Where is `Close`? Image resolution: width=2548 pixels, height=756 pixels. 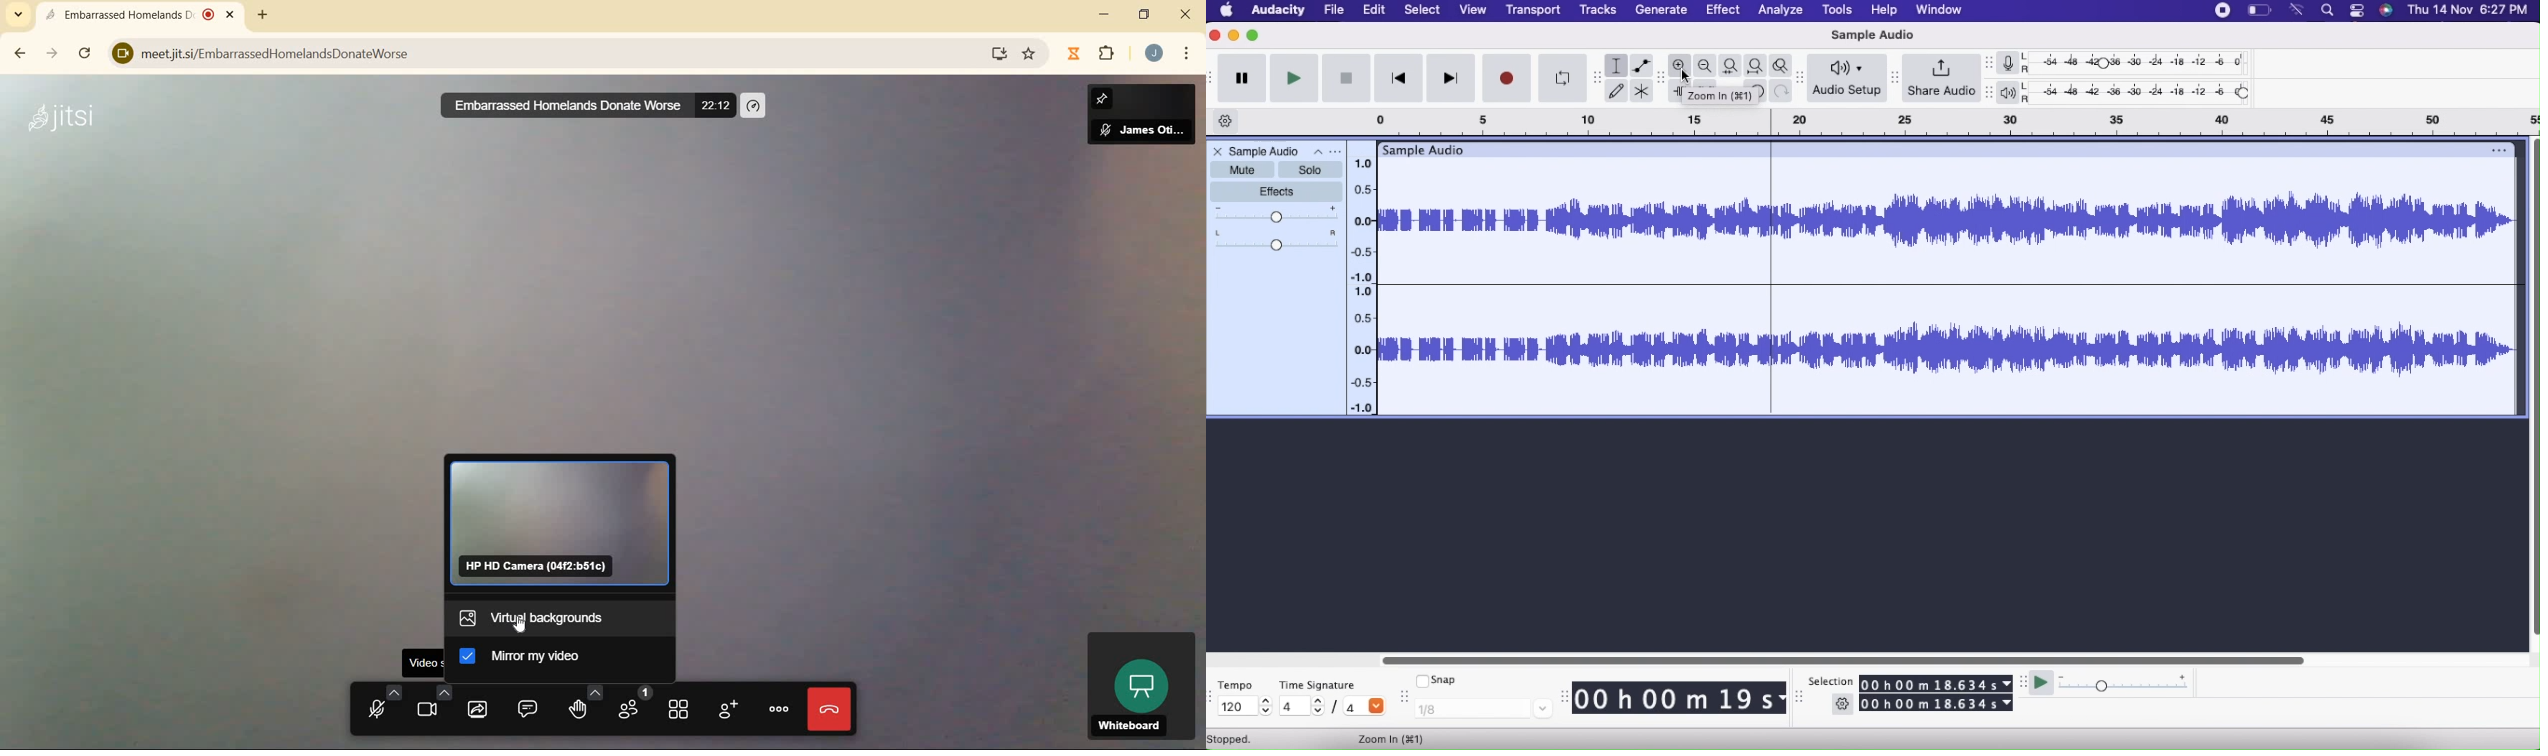 Close is located at coordinates (1215, 37).